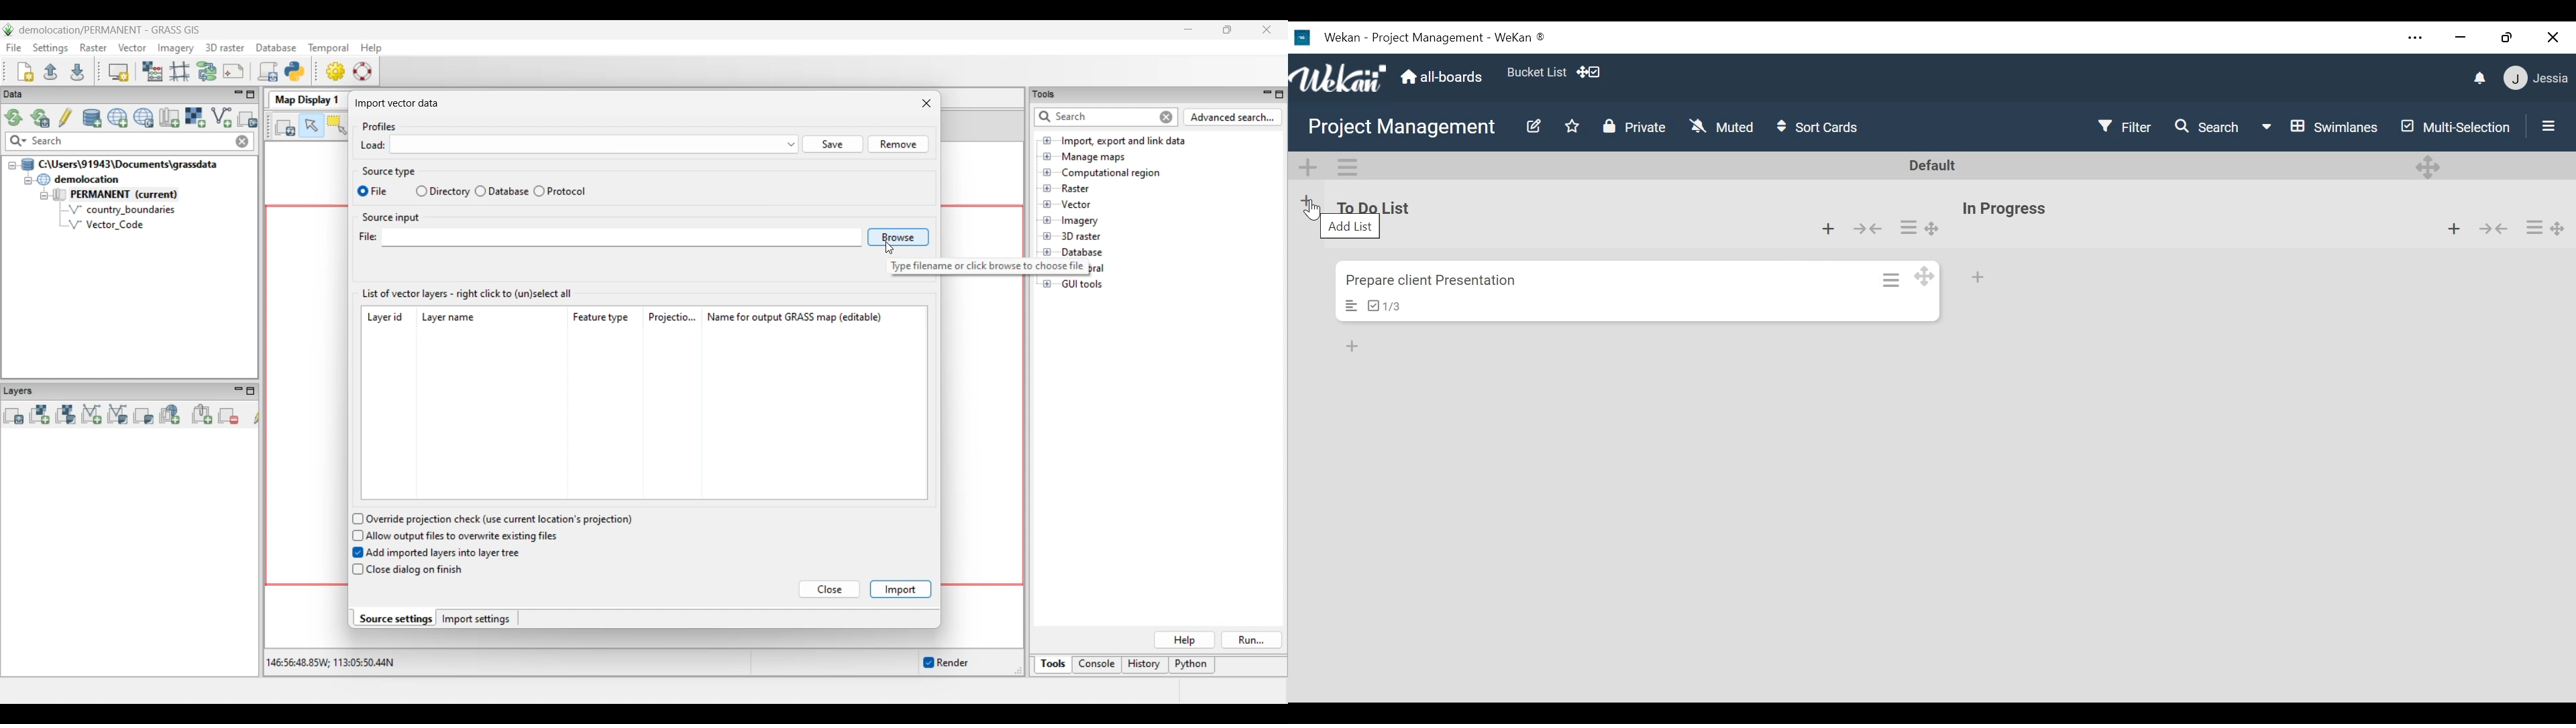 This screenshot has width=2576, height=728. What do you see at coordinates (2534, 227) in the screenshot?
I see `list actions` at bounding box center [2534, 227].